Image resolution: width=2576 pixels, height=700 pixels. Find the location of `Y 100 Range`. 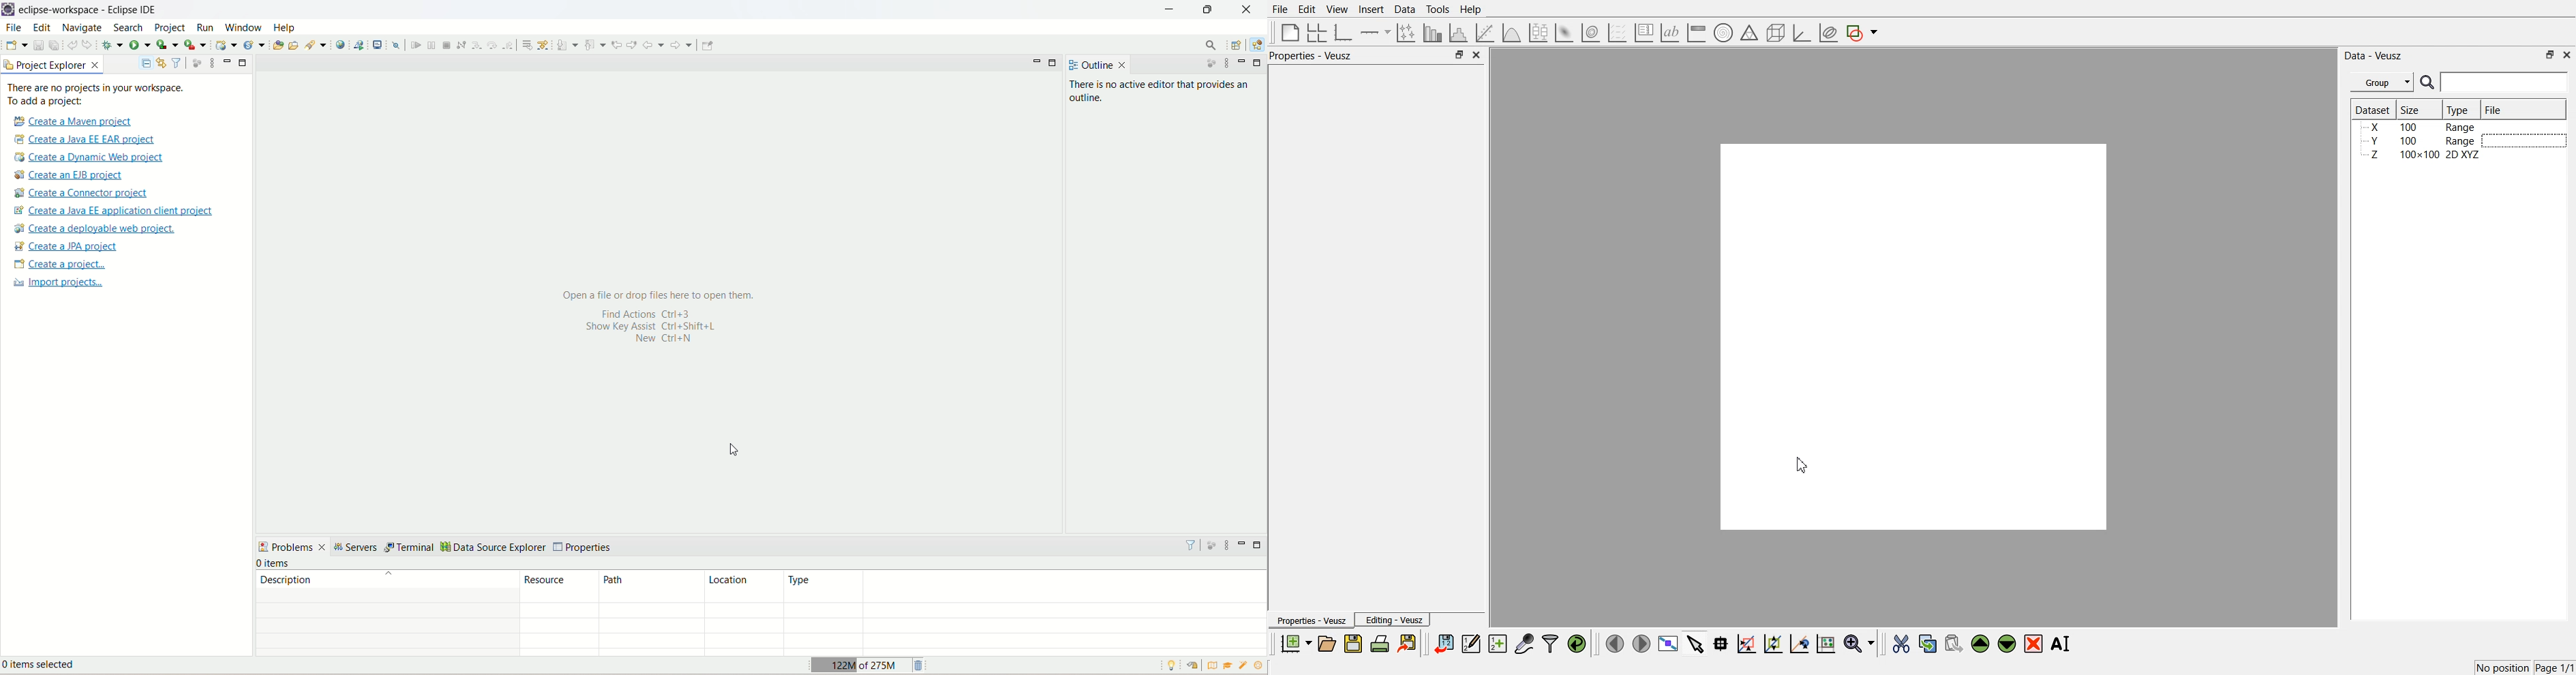

Y 100 Range is located at coordinates (2421, 141).